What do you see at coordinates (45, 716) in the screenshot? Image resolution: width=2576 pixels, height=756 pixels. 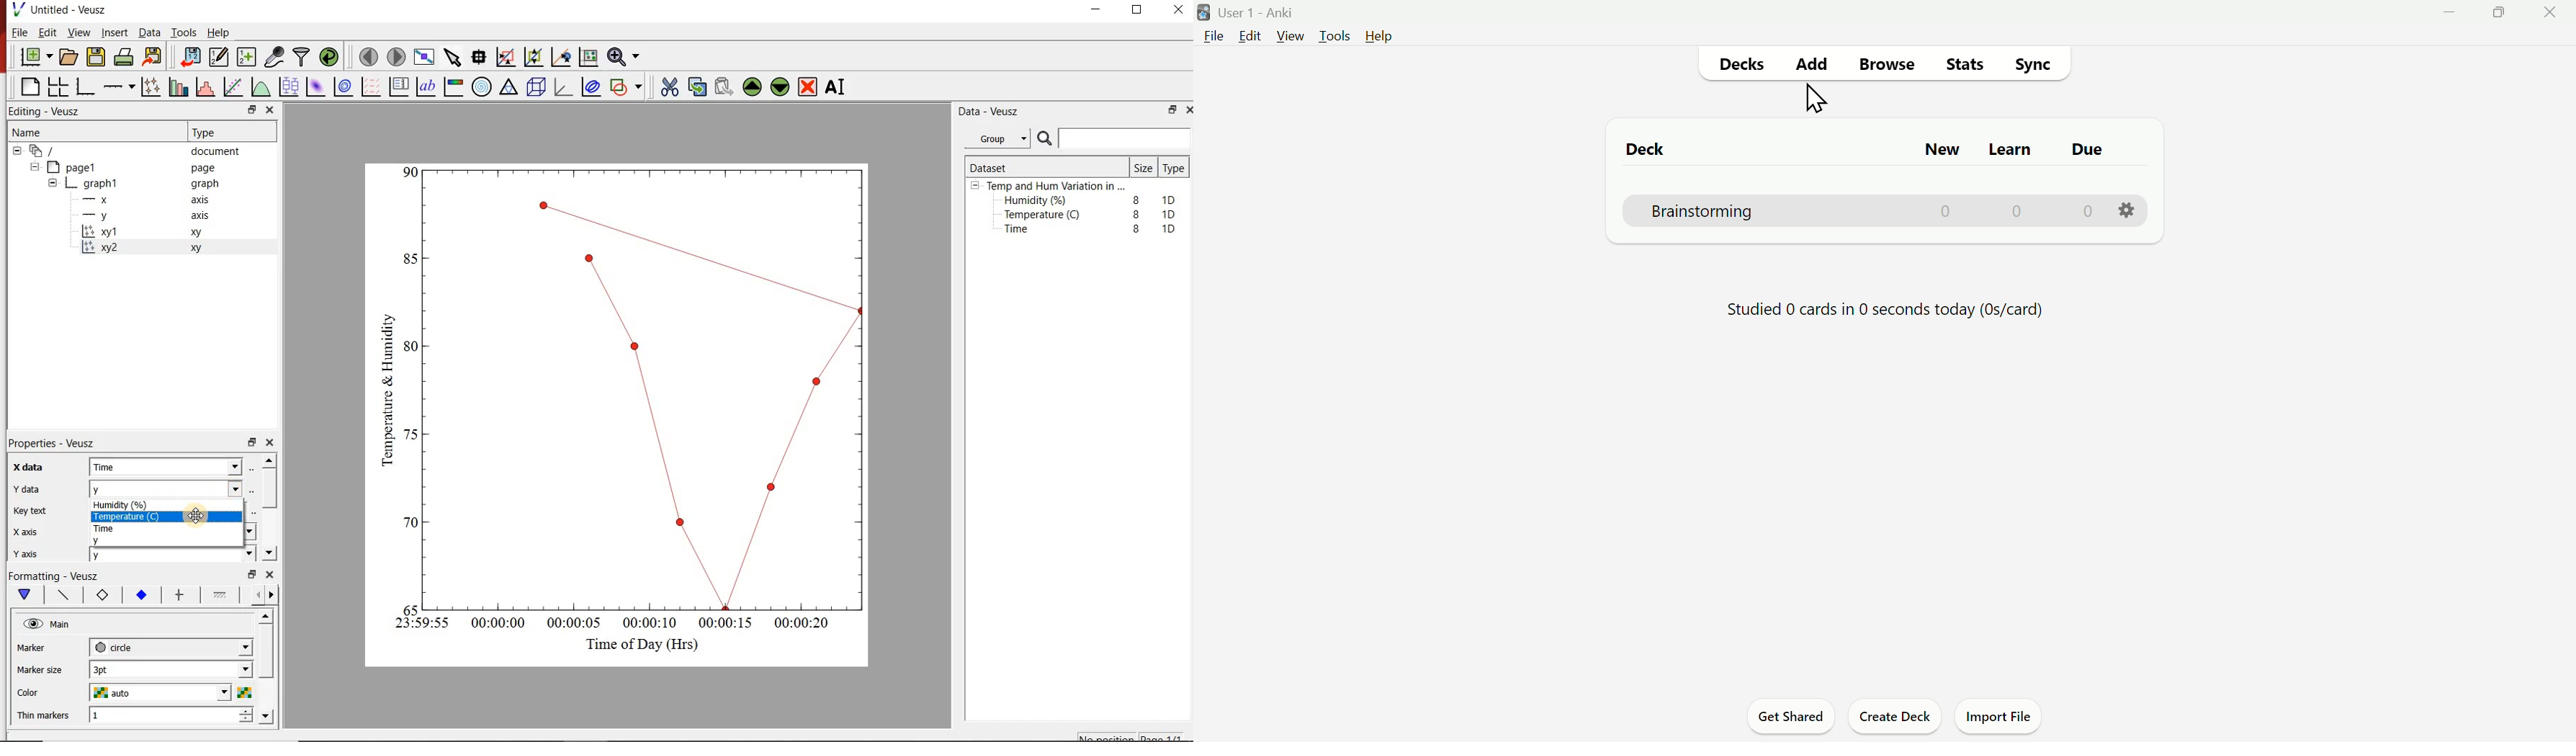 I see `Thin Markers` at bounding box center [45, 716].